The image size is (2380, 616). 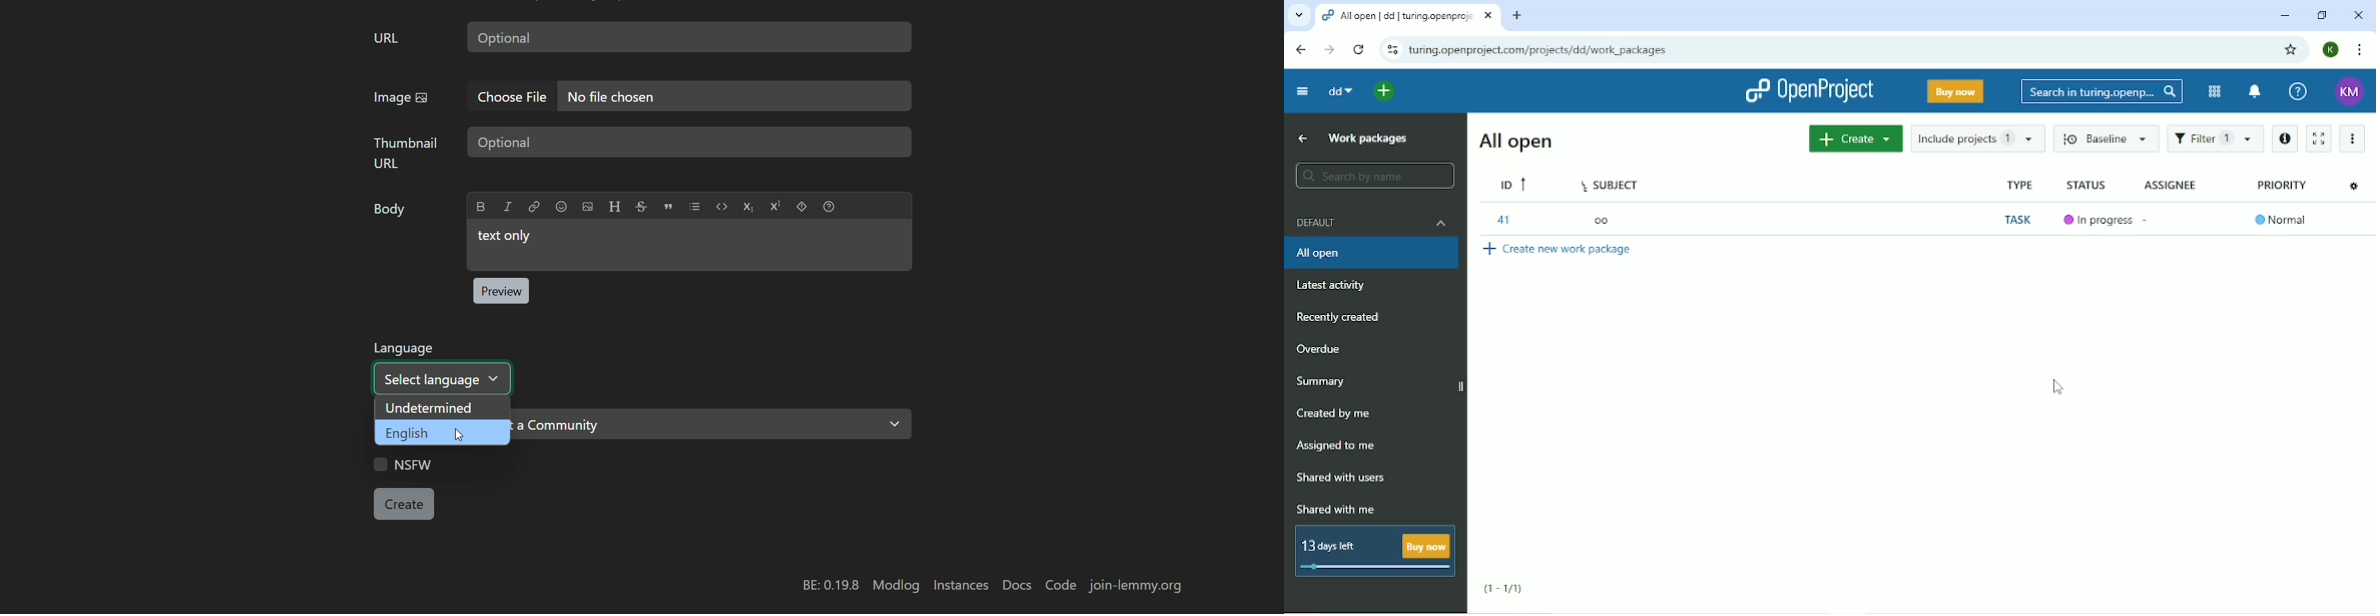 I want to click on Open details view, so click(x=2286, y=138).